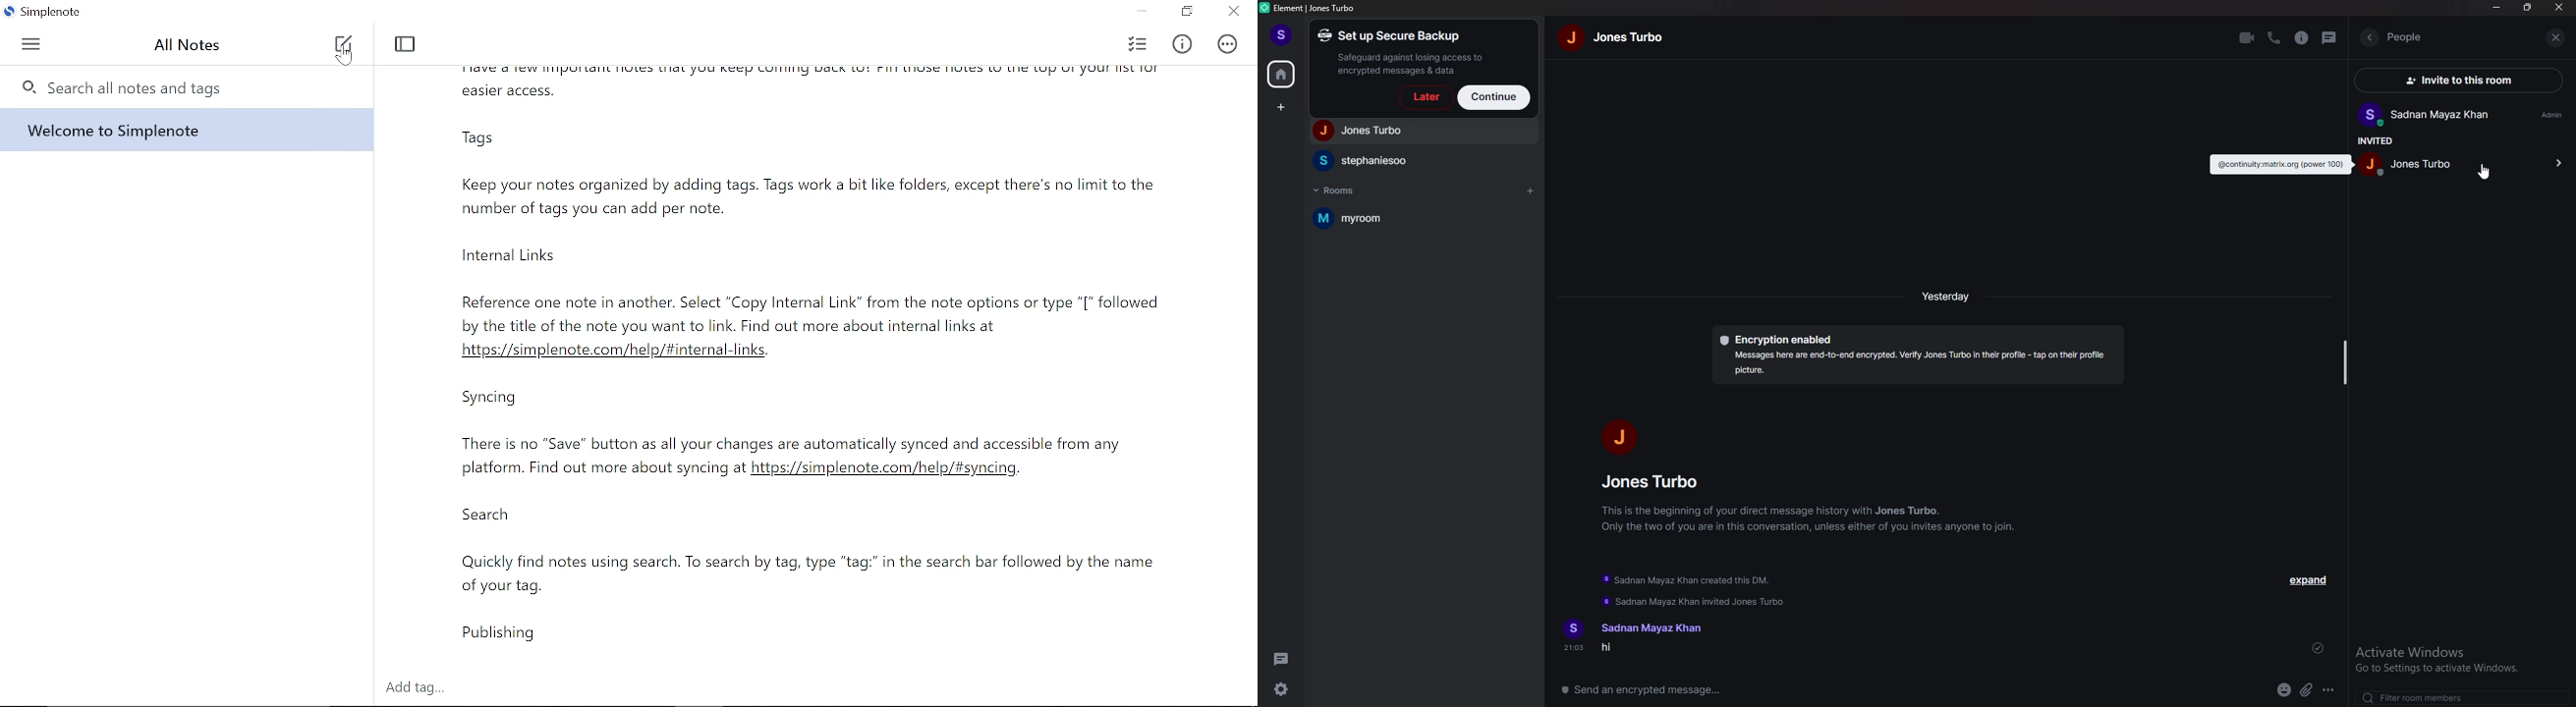 The height and width of the screenshot is (728, 2576). I want to click on message, so click(1645, 649).